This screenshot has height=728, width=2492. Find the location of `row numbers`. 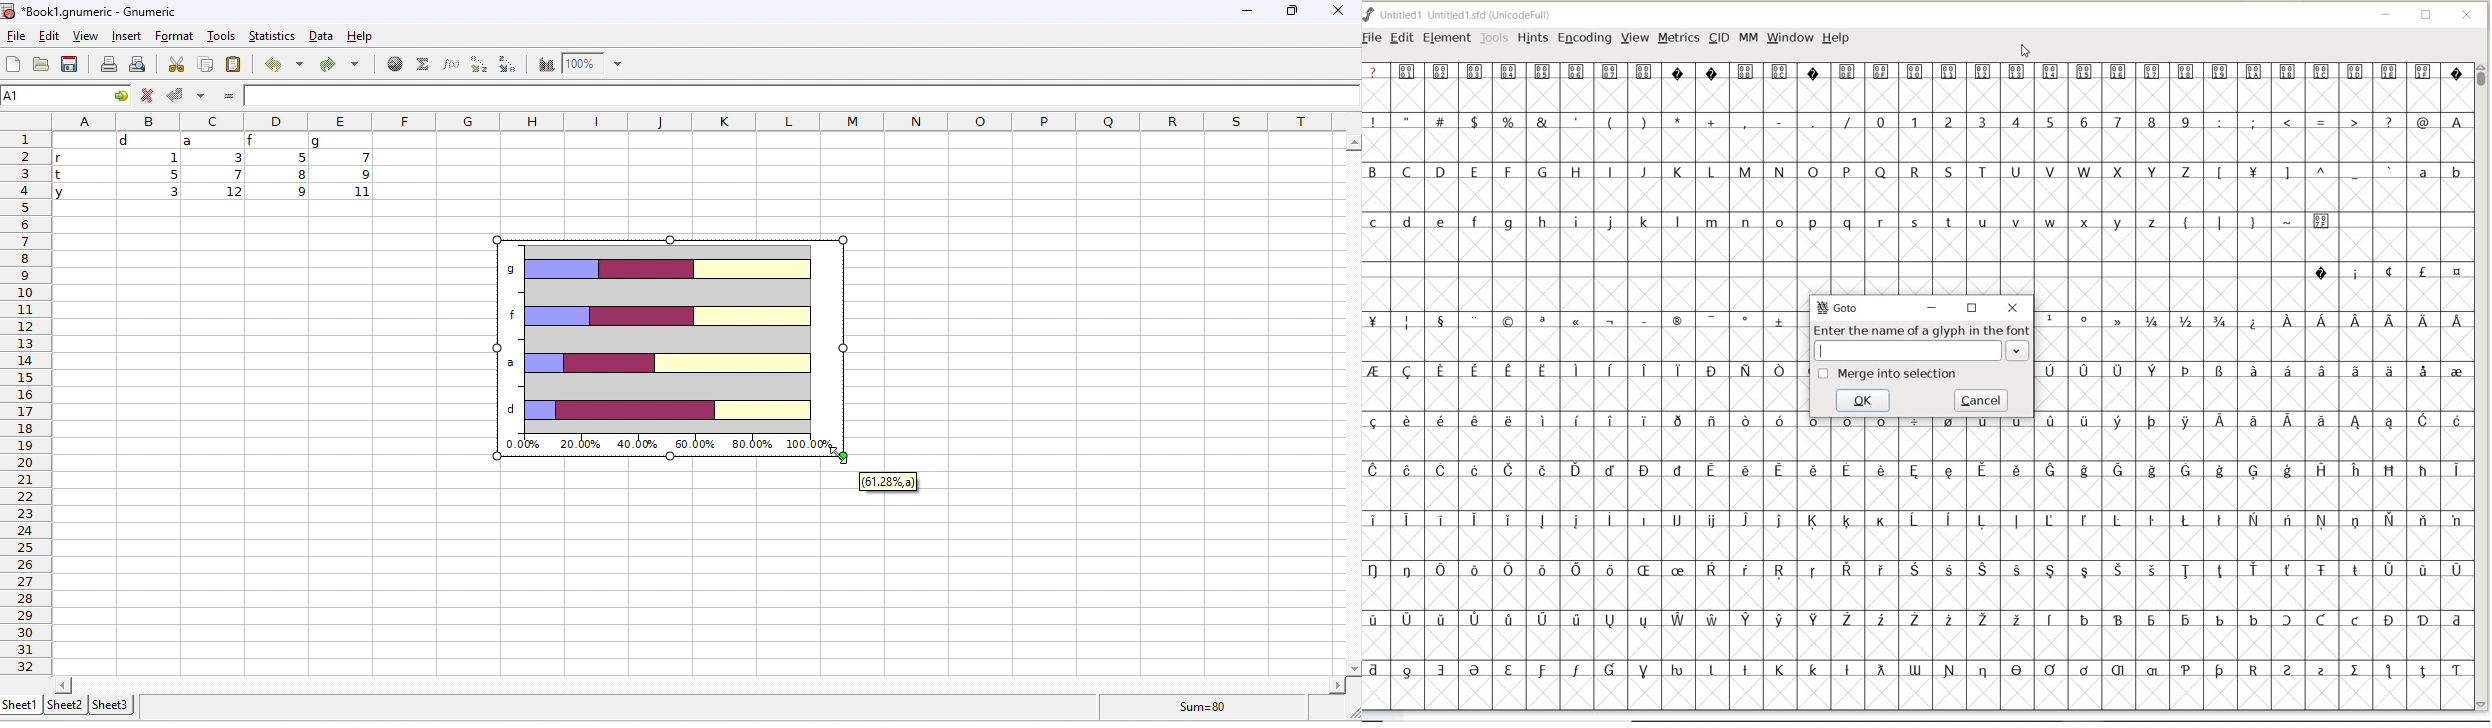

row numbers is located at coordinates (24, 405).